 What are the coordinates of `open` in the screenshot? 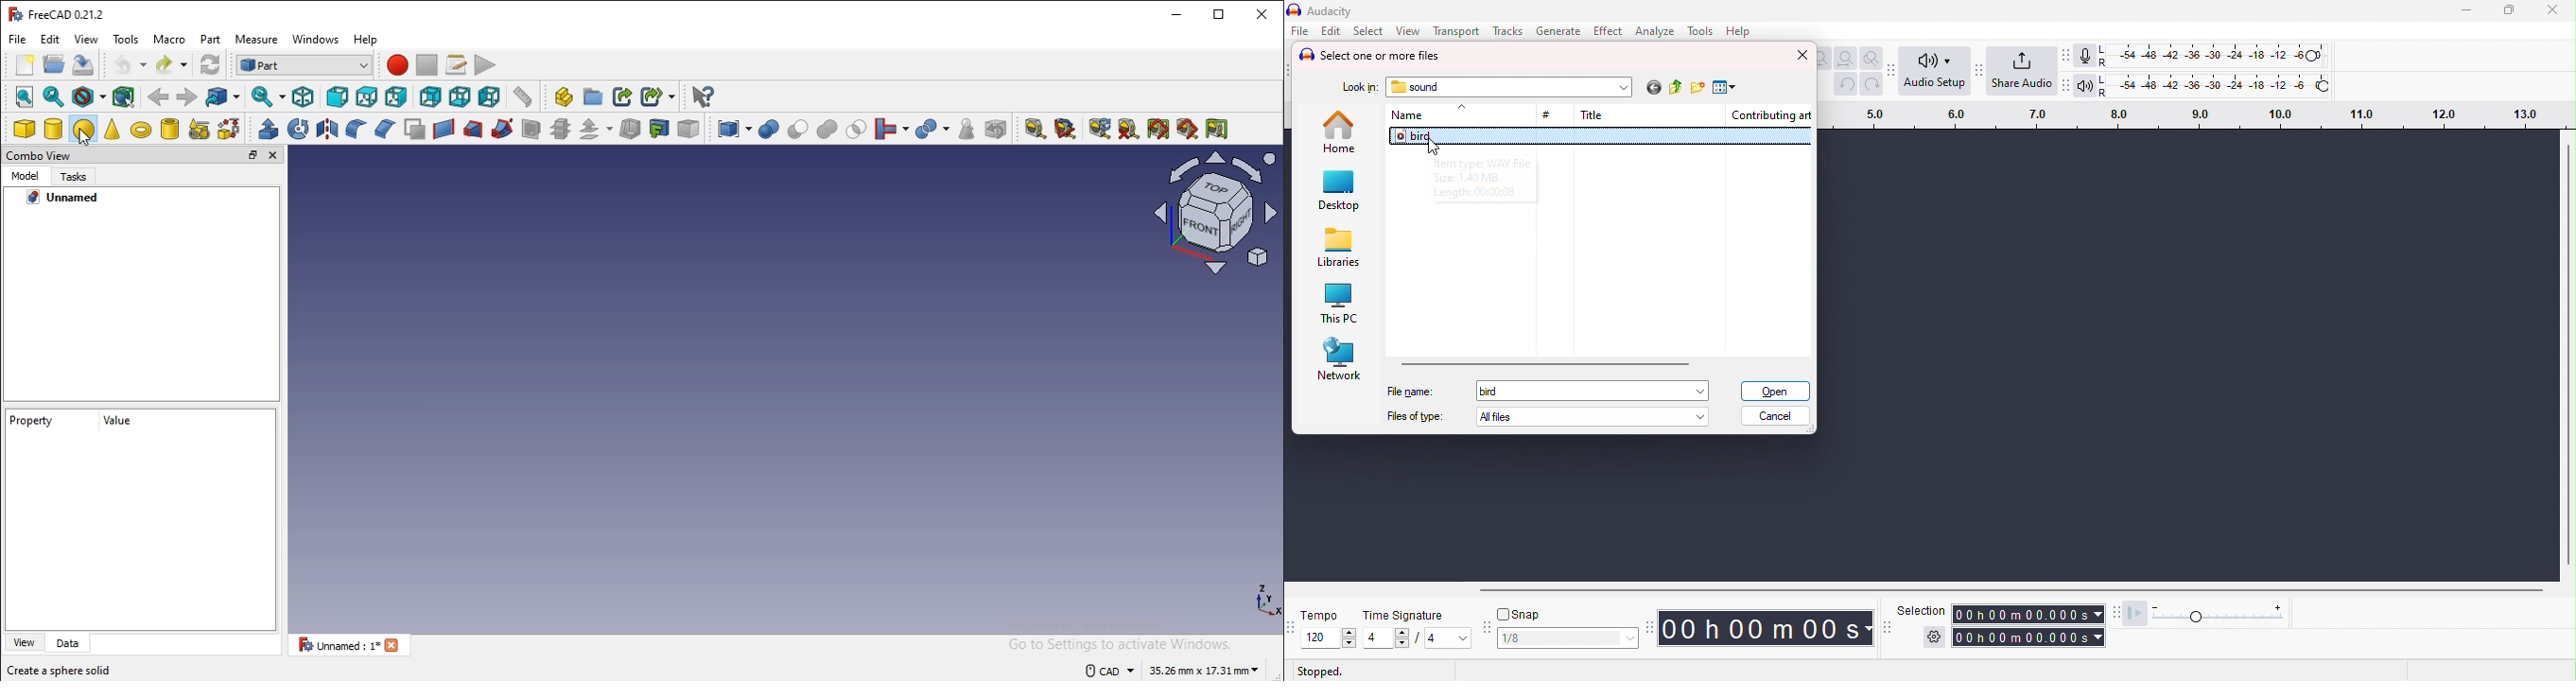 It's located at (1775, 391).